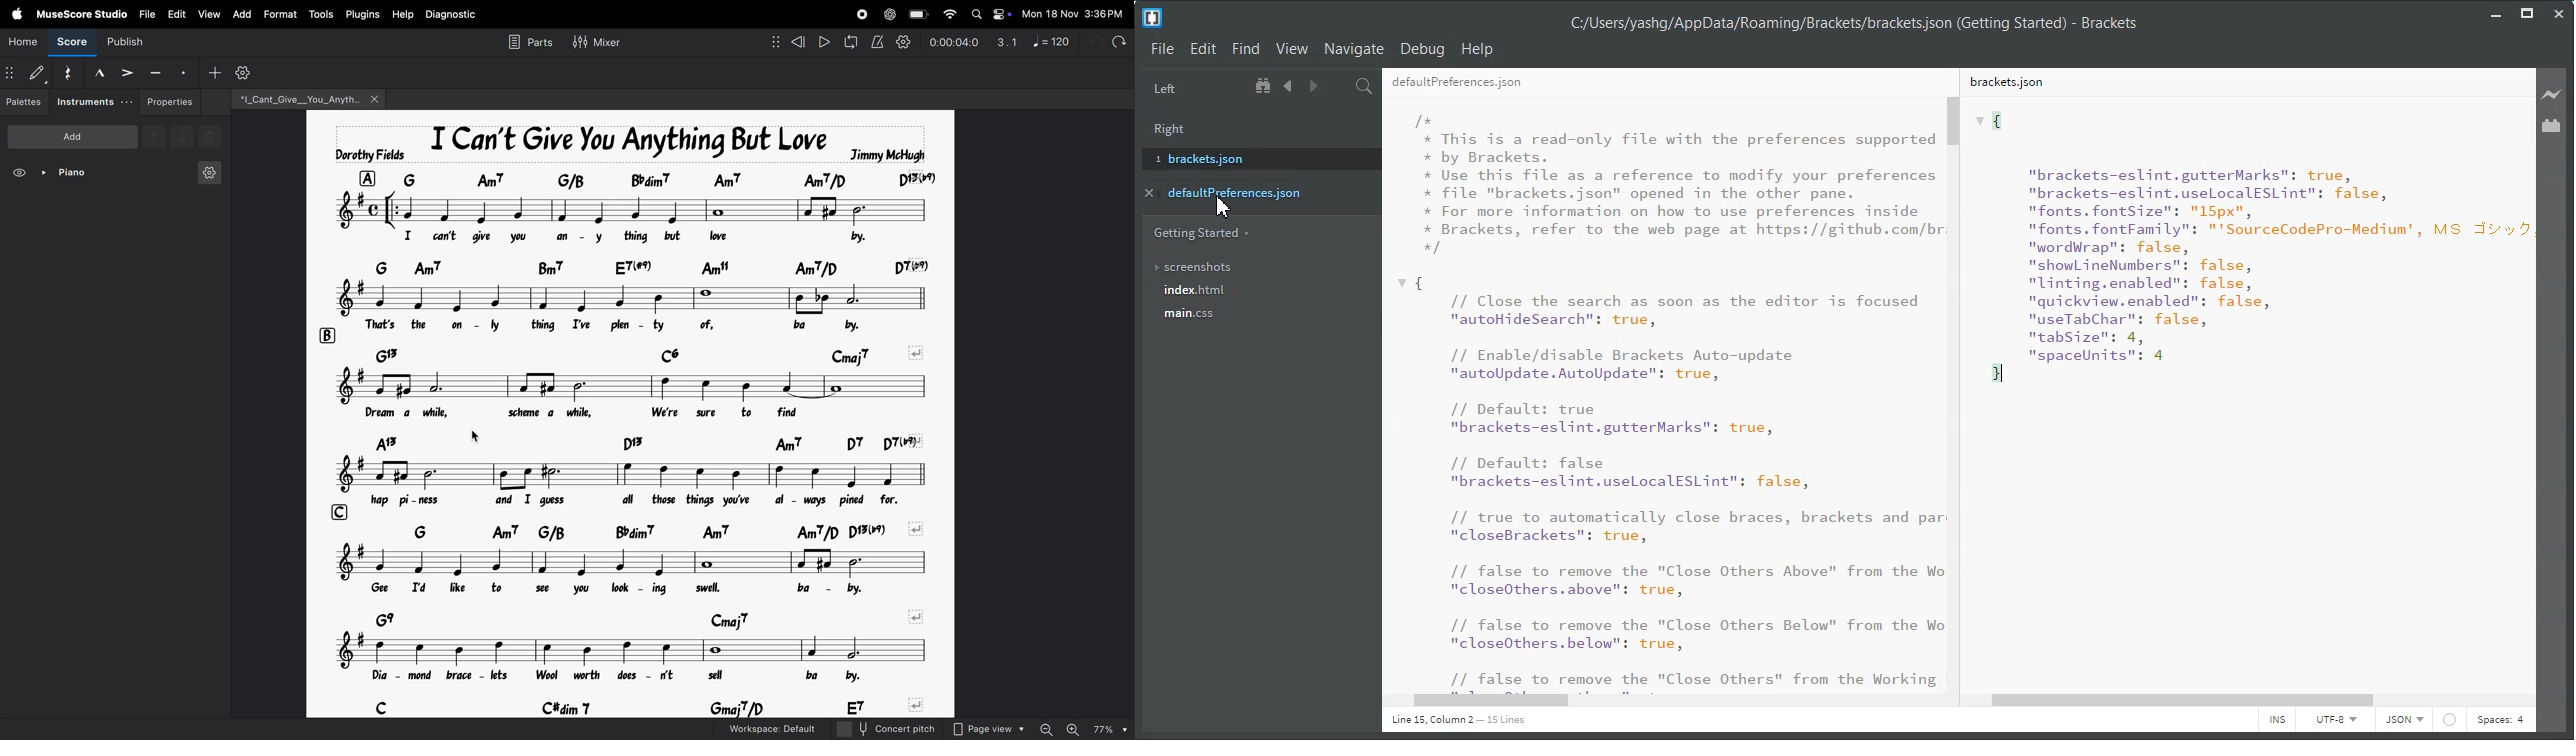 Image resolution: width=2576 pixels, height=756 pixels. What do you see at coordinates (1255, 319) in the screenshot?
I see `main.css` at bounding box center [1255, 319].